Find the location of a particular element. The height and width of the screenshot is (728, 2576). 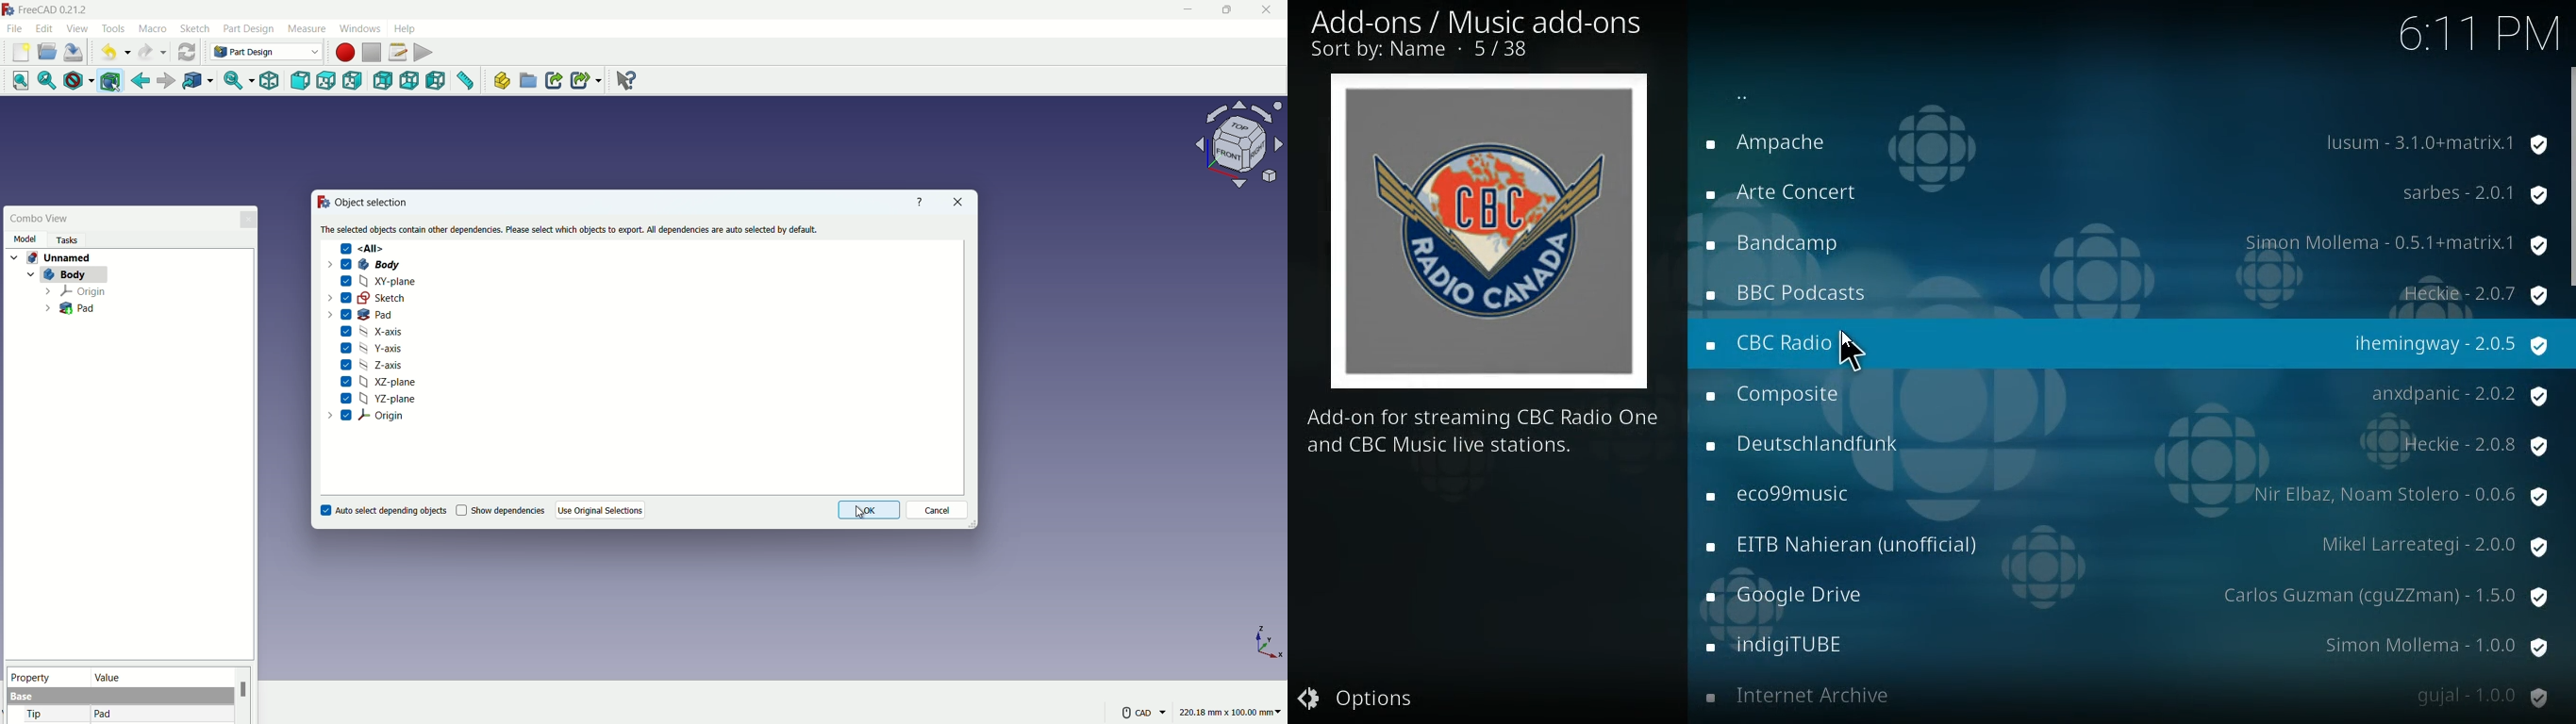

protection is located at coordinates (2428, 548).